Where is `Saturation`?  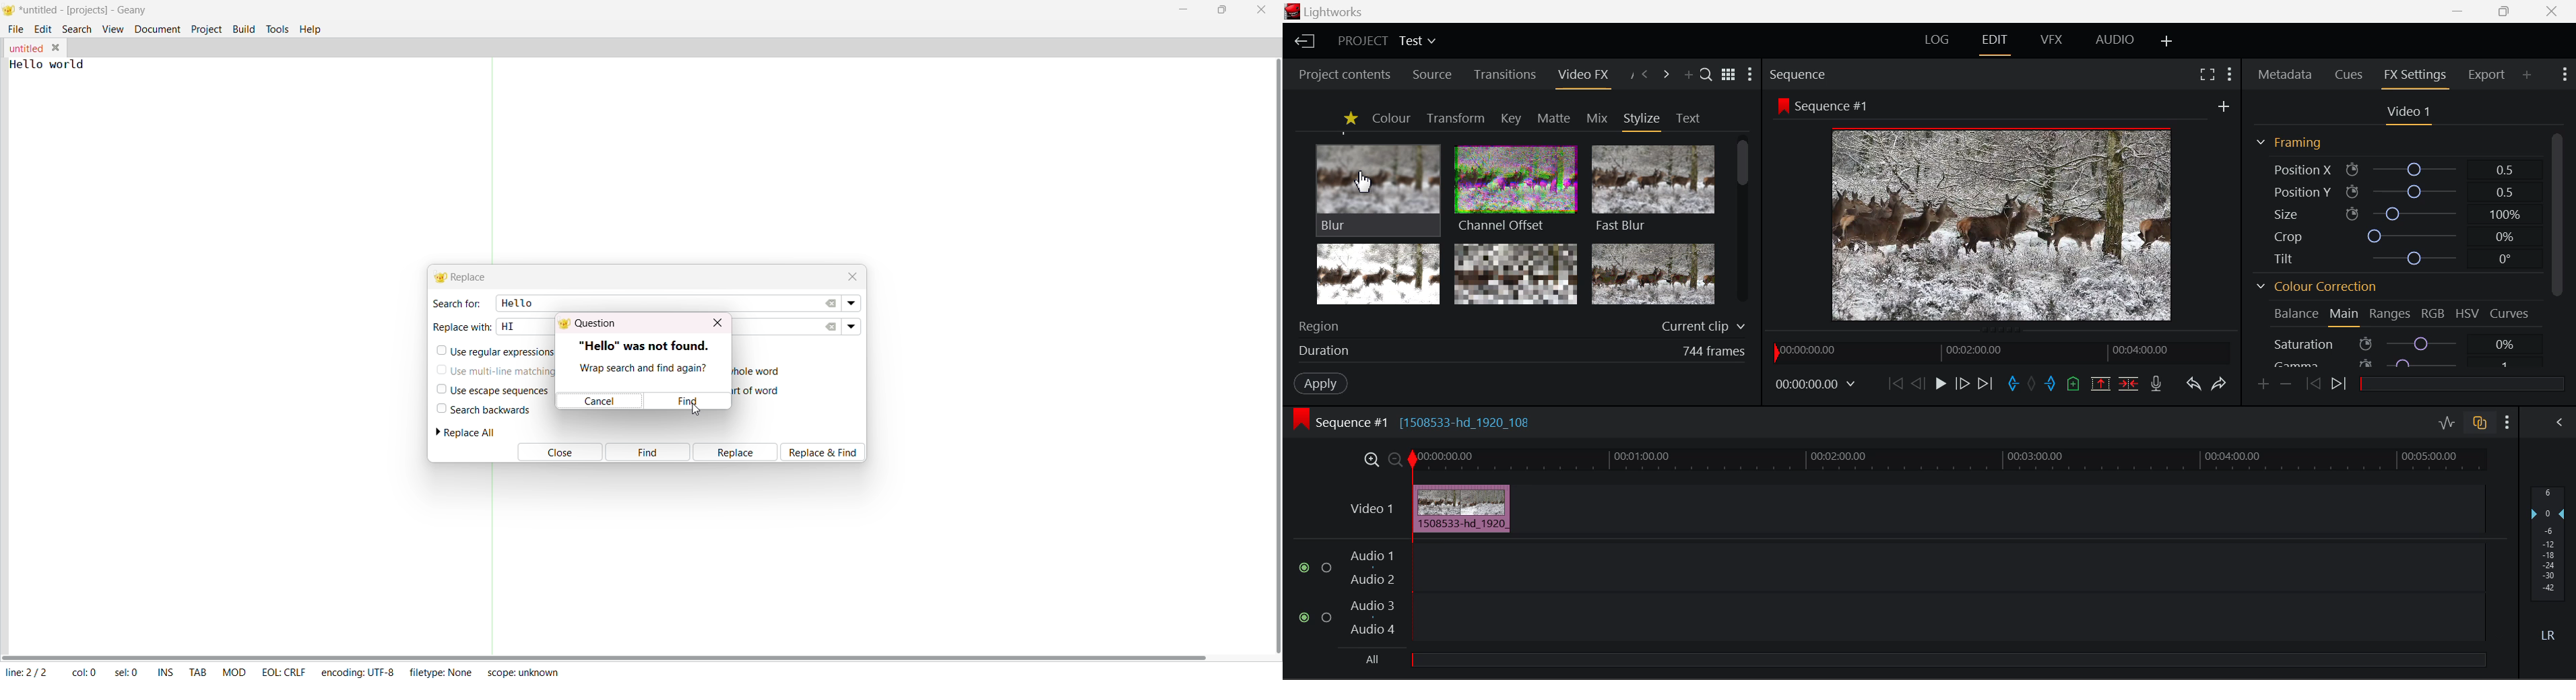
Saturation is located at coordinates (2404, 343).